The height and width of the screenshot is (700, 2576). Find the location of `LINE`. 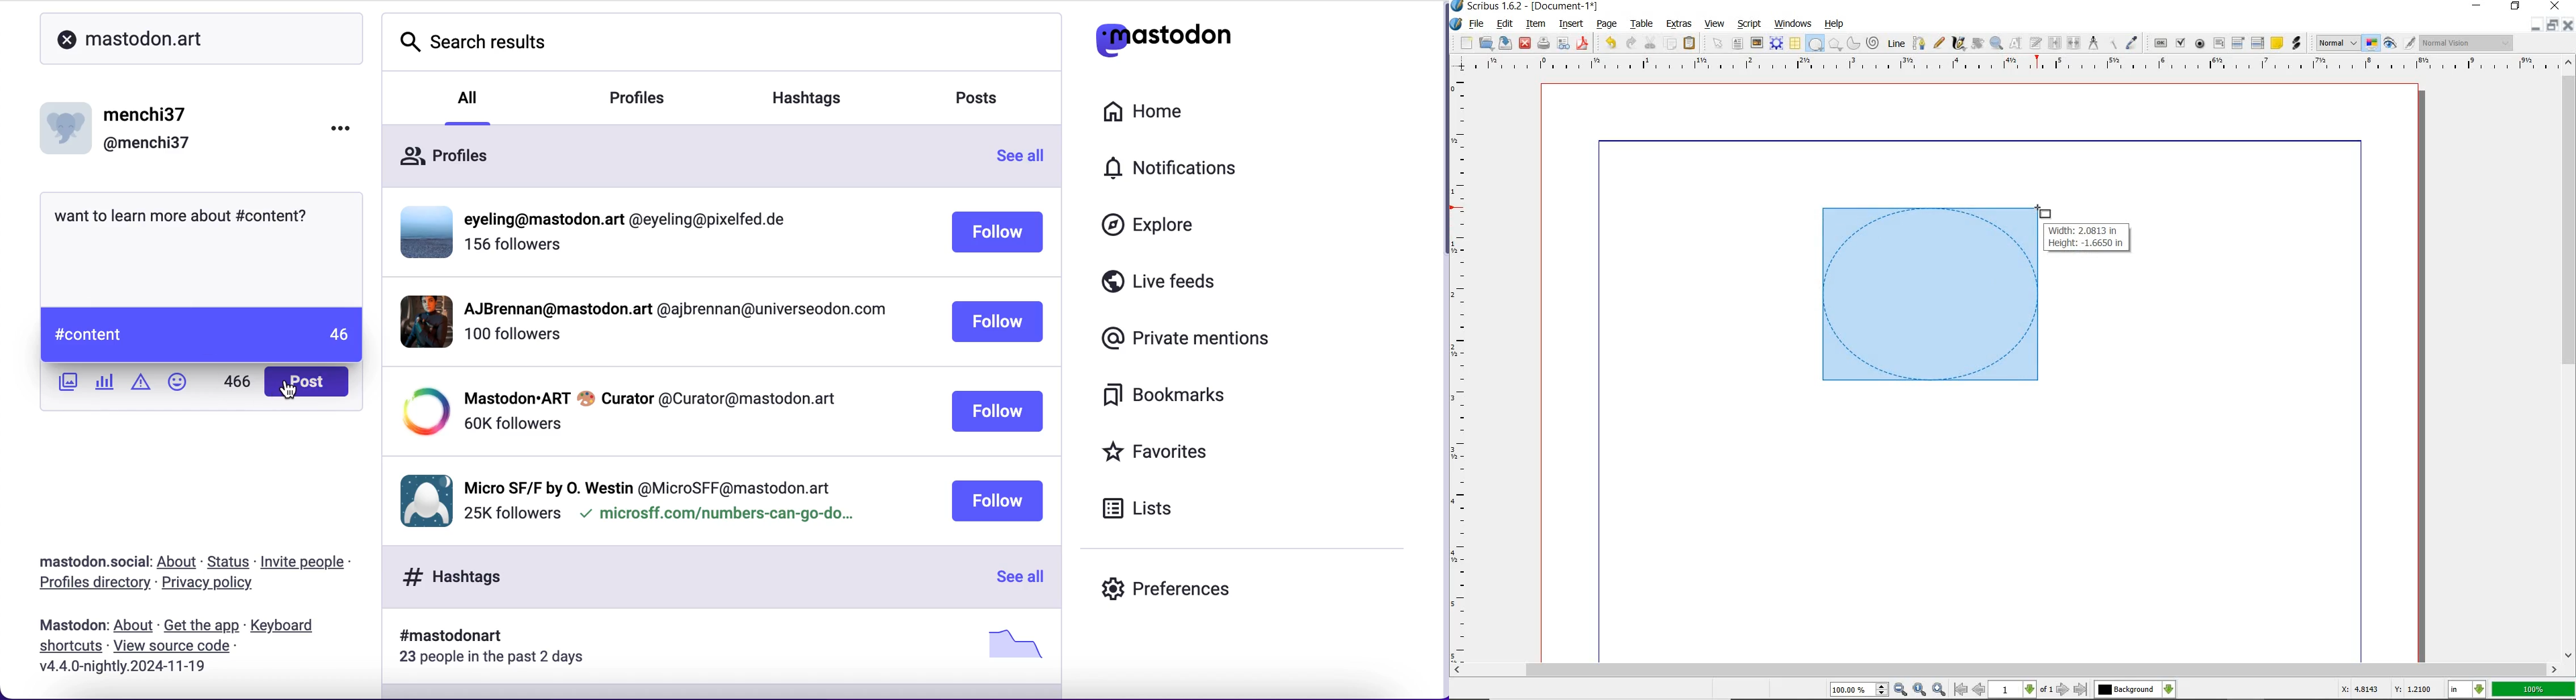

LINE is located at coordinates (1897, 44).